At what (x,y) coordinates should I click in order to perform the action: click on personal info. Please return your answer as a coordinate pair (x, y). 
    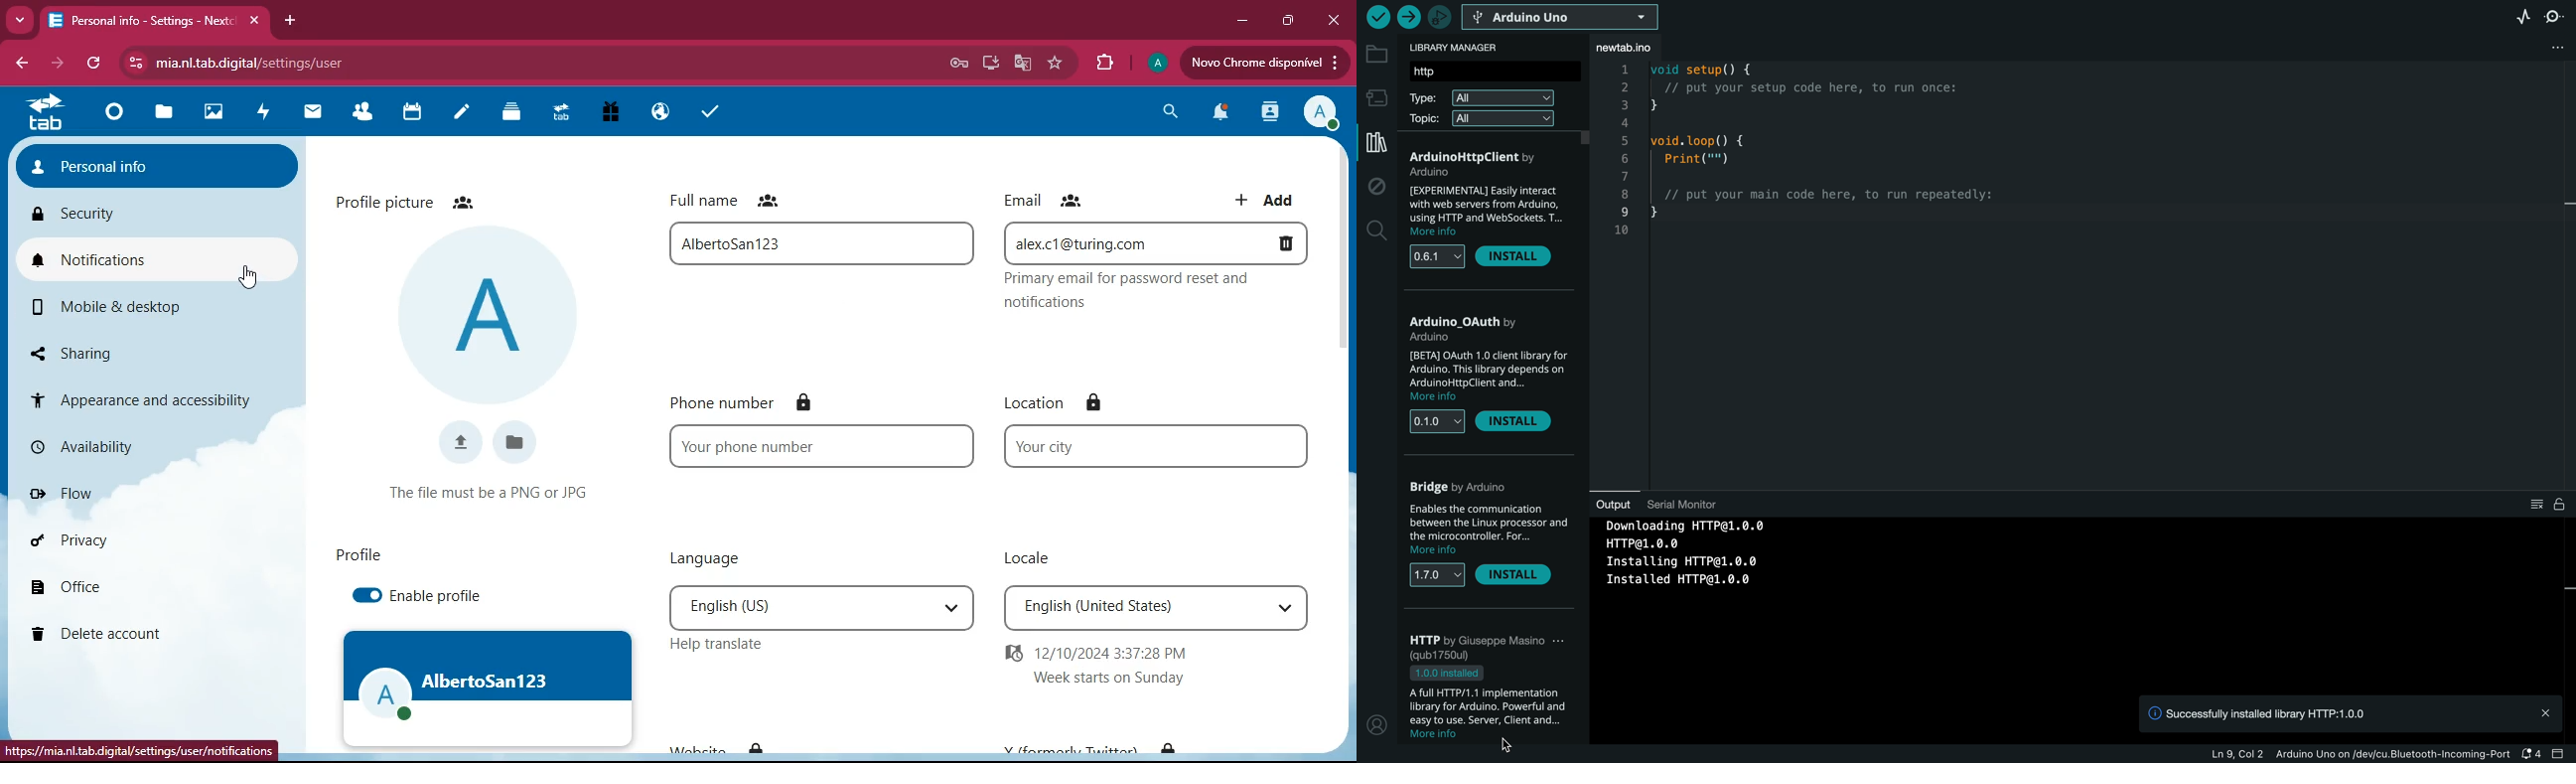
    Looking at the image, I should click on (160, 160).